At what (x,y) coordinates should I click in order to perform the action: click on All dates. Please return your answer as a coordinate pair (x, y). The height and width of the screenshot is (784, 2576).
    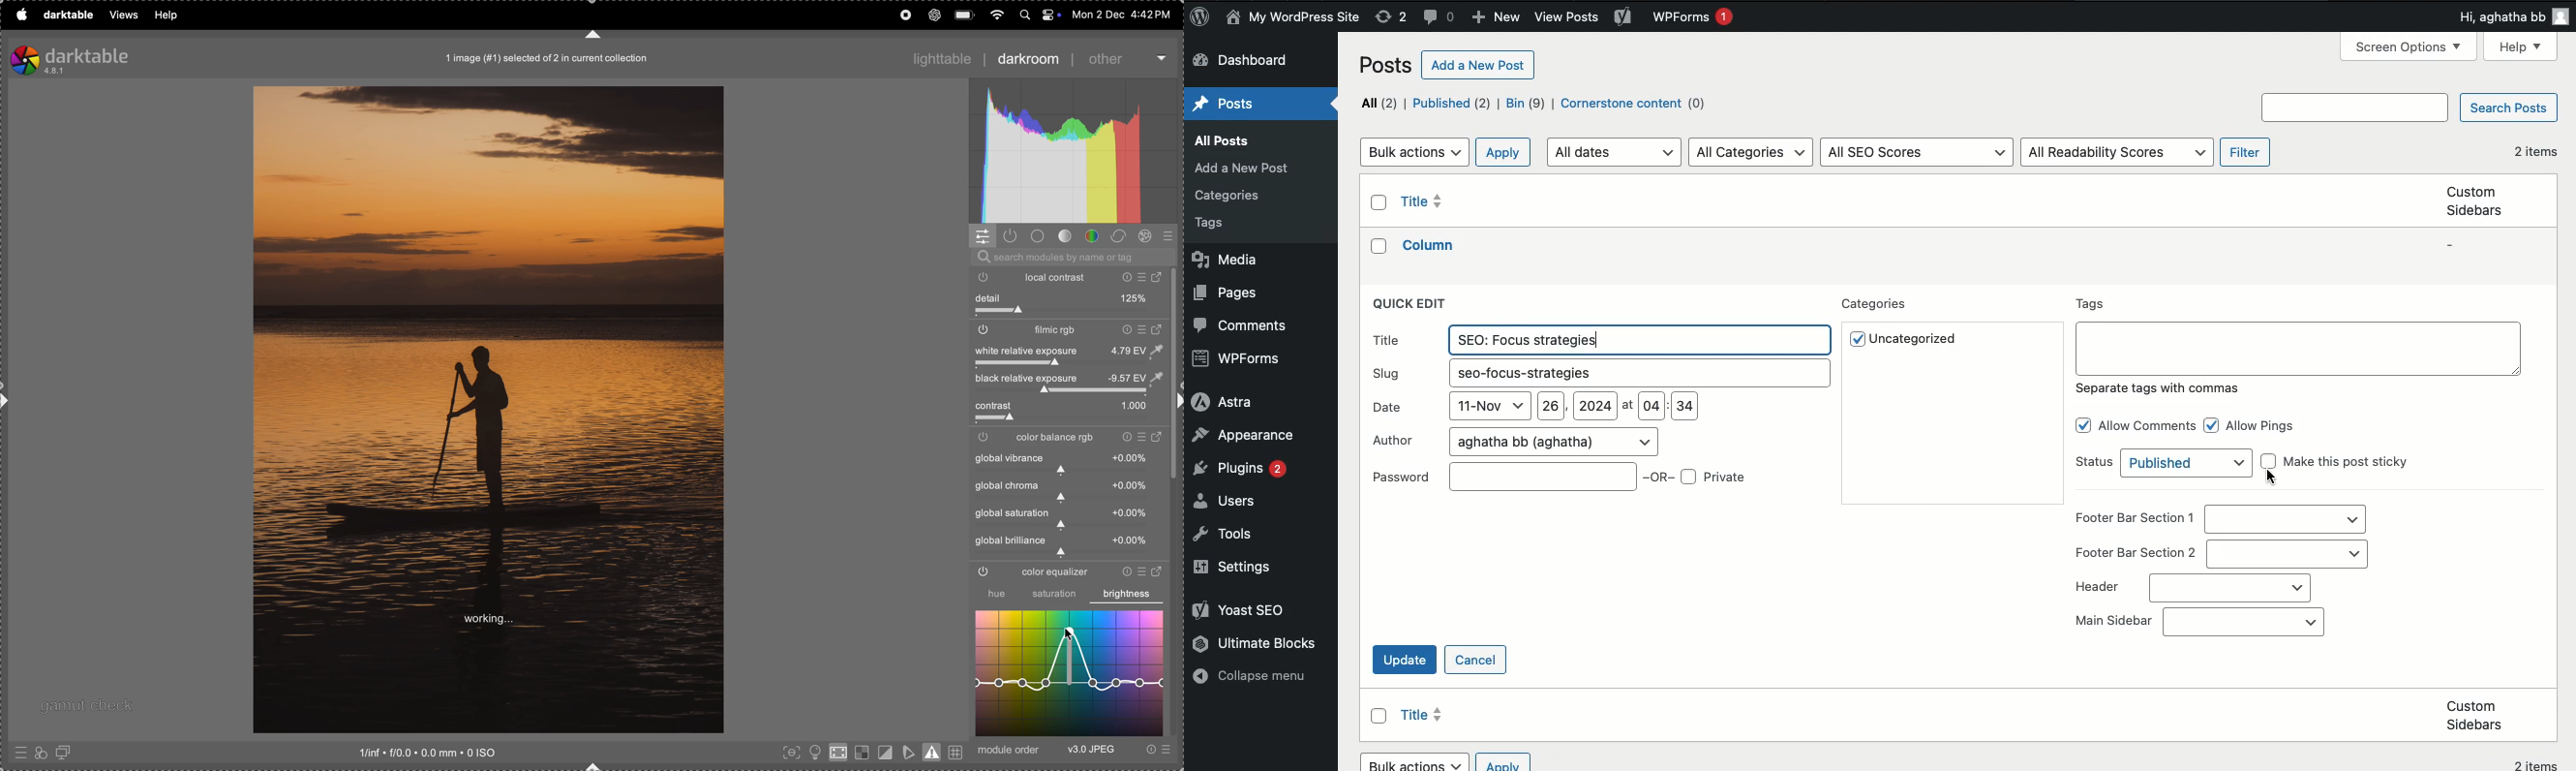
    Looking at the image, I should click on (1617, 151).